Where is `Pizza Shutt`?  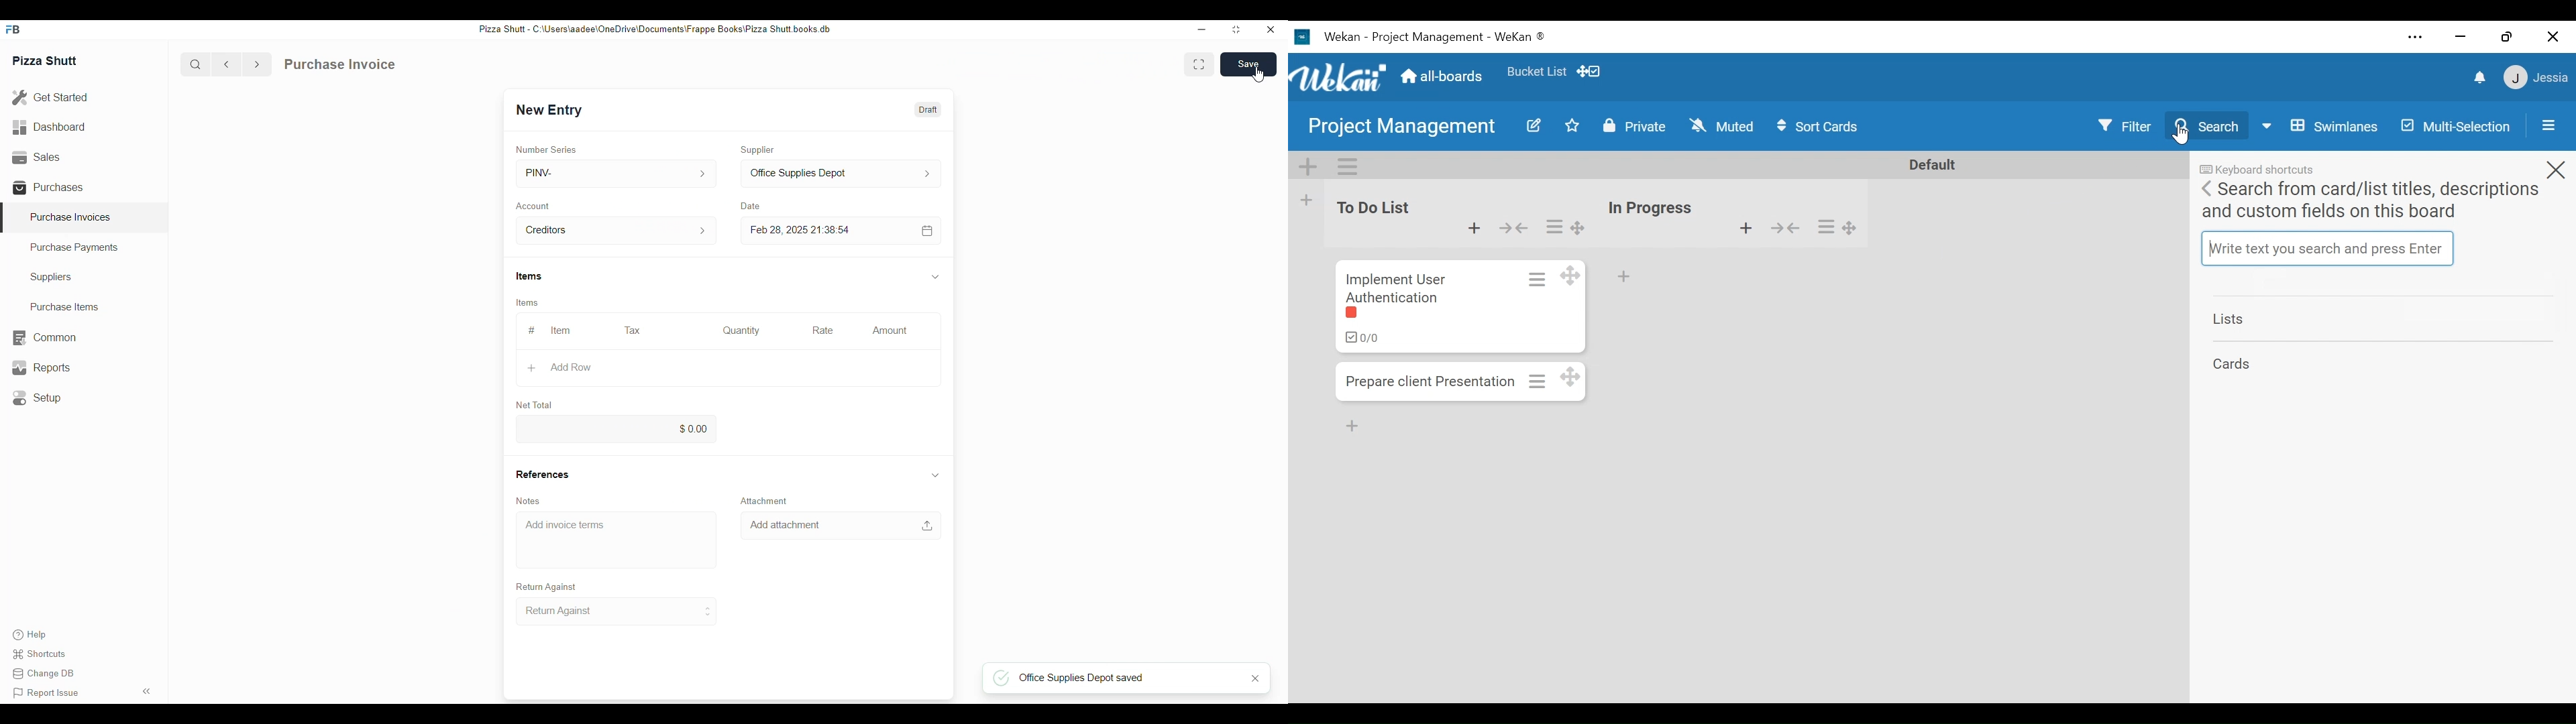 Pizza Shutt is located at coordinates (46, 60).